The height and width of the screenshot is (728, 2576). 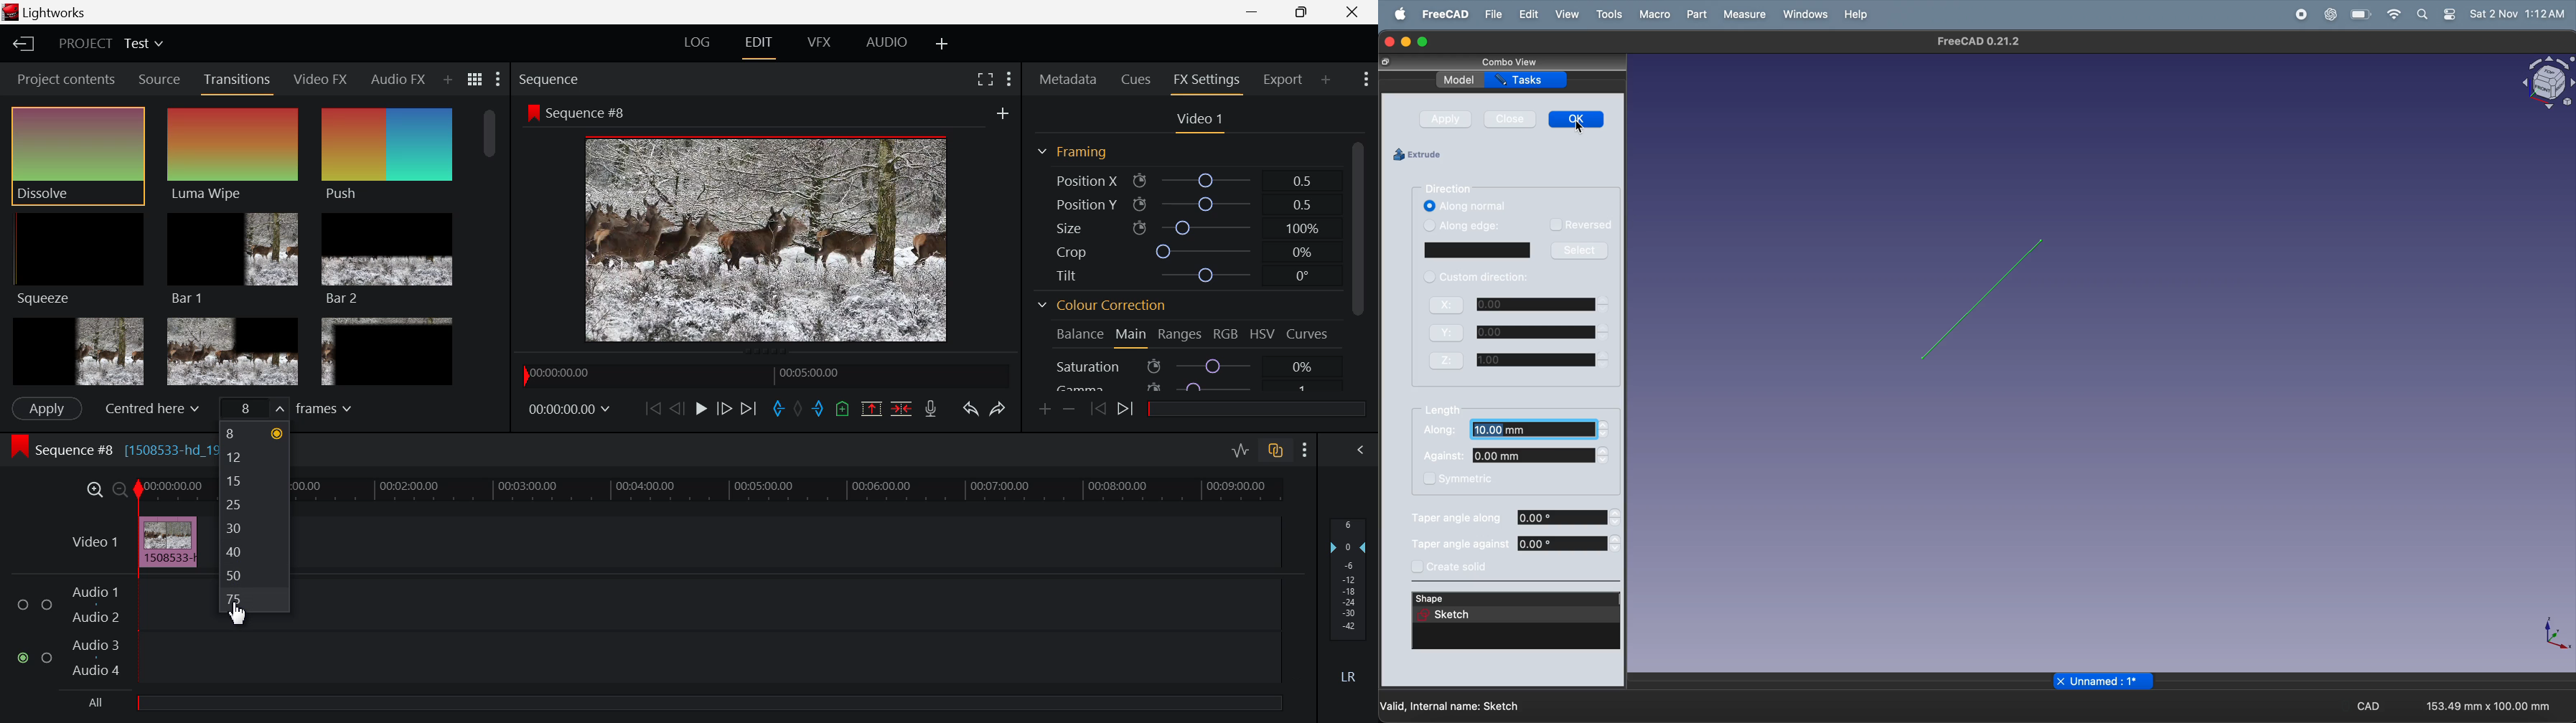 I want to click on symmetric, so click(x=1463, y=479).